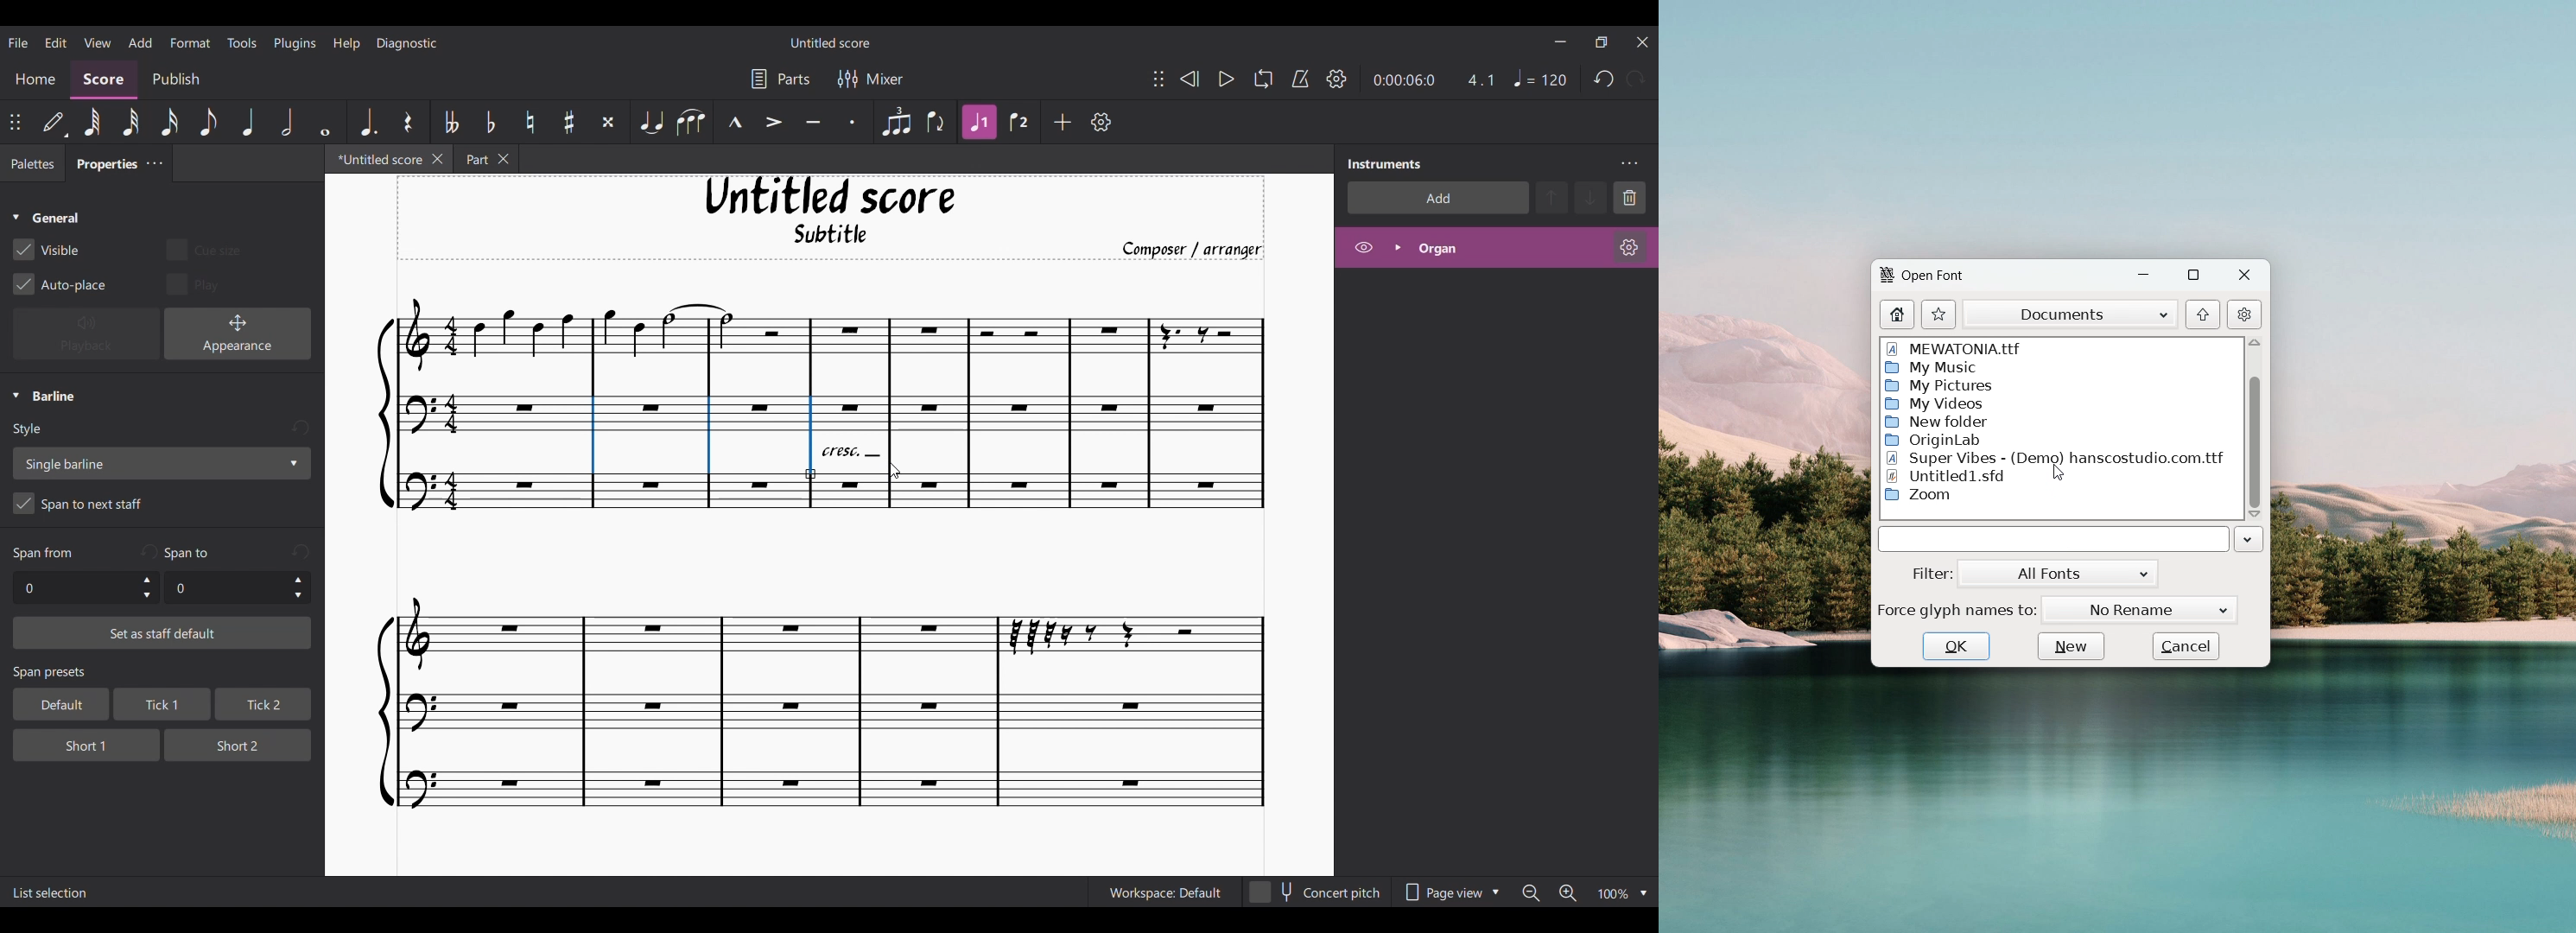 This screenshot has width=2576, height=952. Describe the element at coordinates (1934, 441) in the screenshot. I see `Origin Lab` at that location.